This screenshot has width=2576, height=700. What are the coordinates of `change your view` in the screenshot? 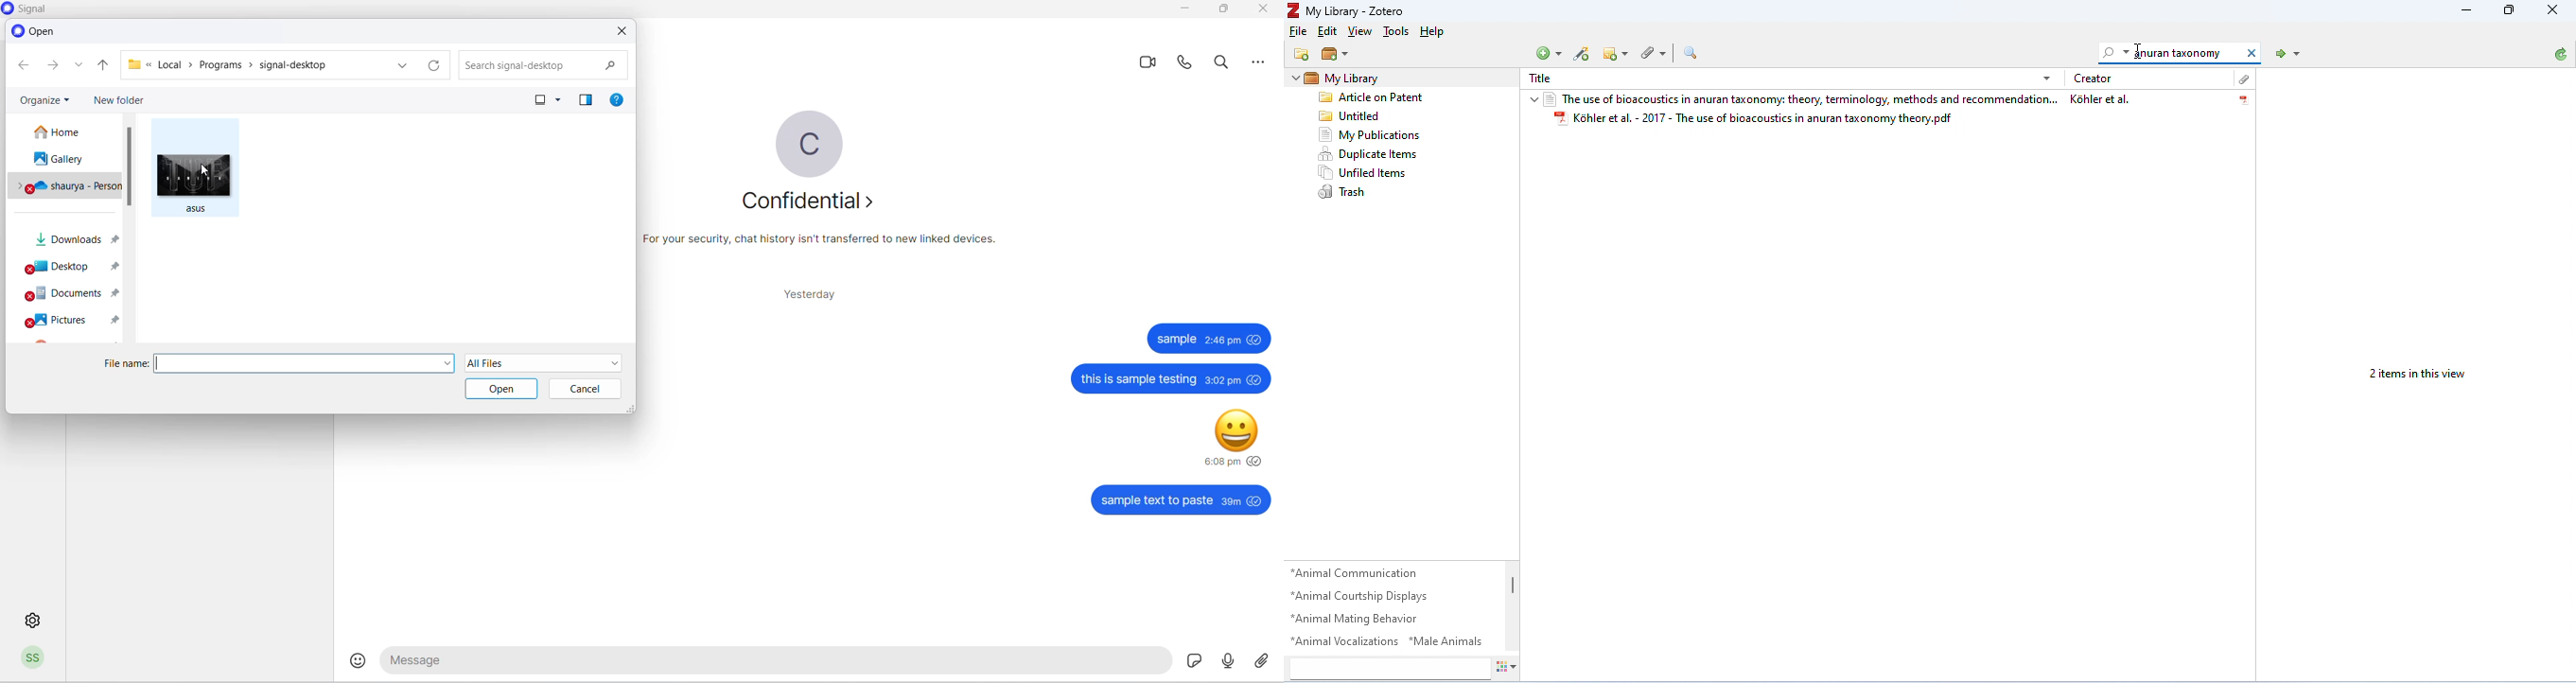 It's located at (531, 100).